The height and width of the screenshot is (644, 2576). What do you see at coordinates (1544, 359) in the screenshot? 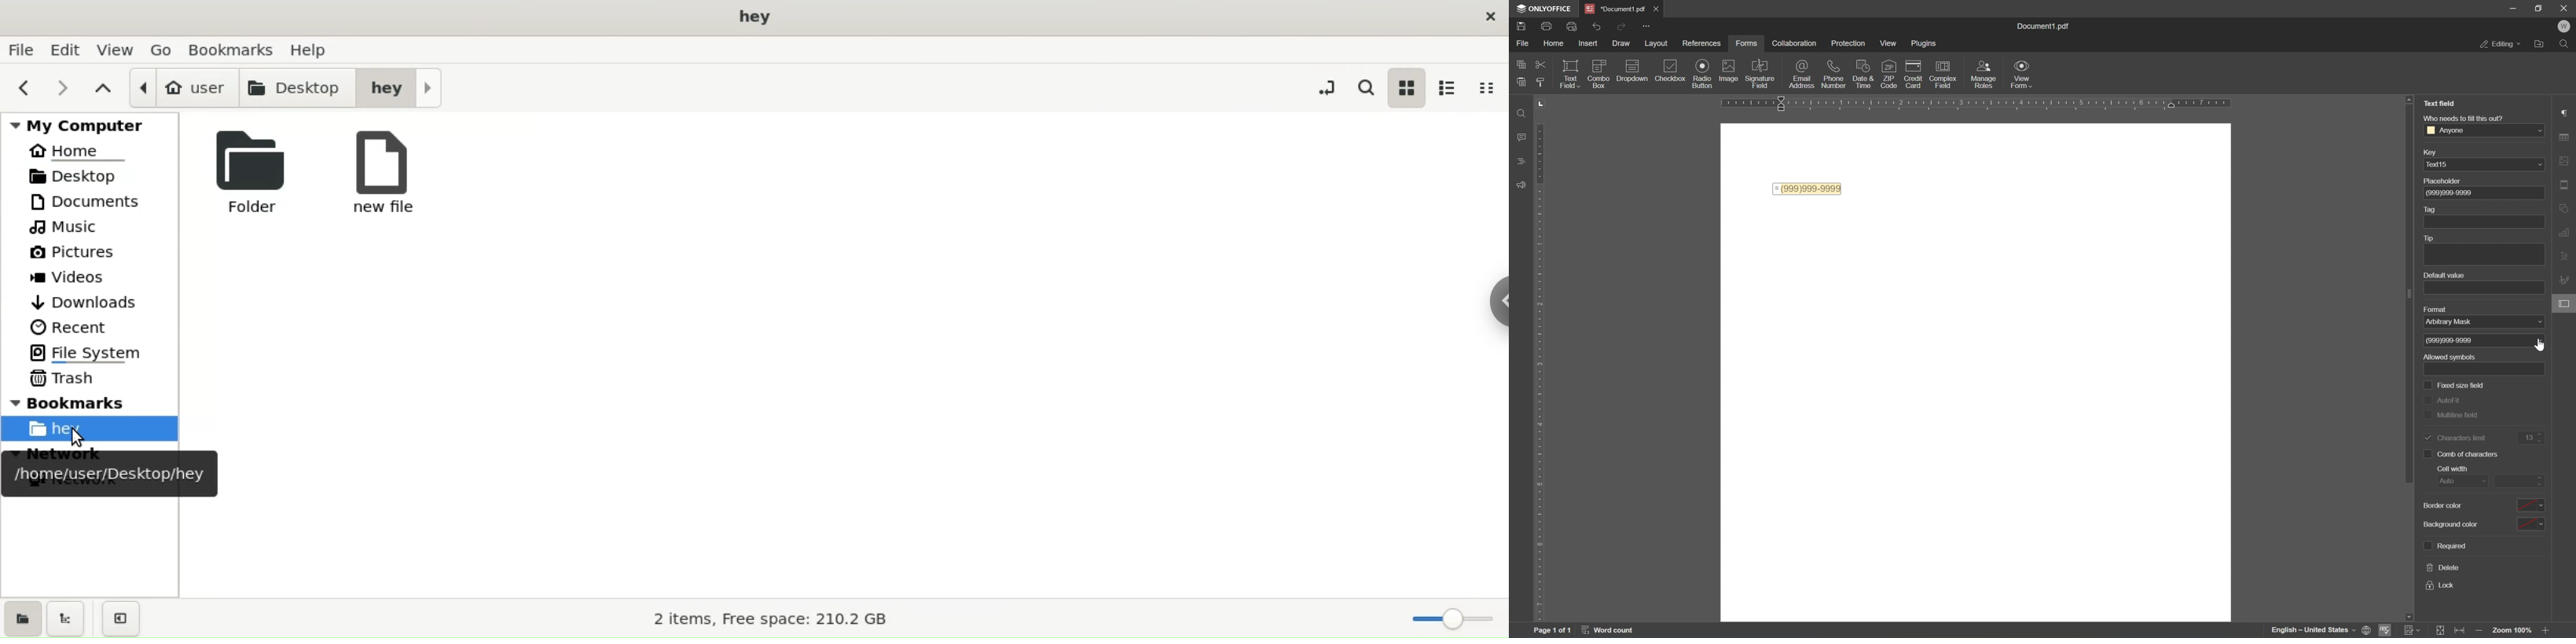
I see `ruler` at bounding box center [1544, 359].